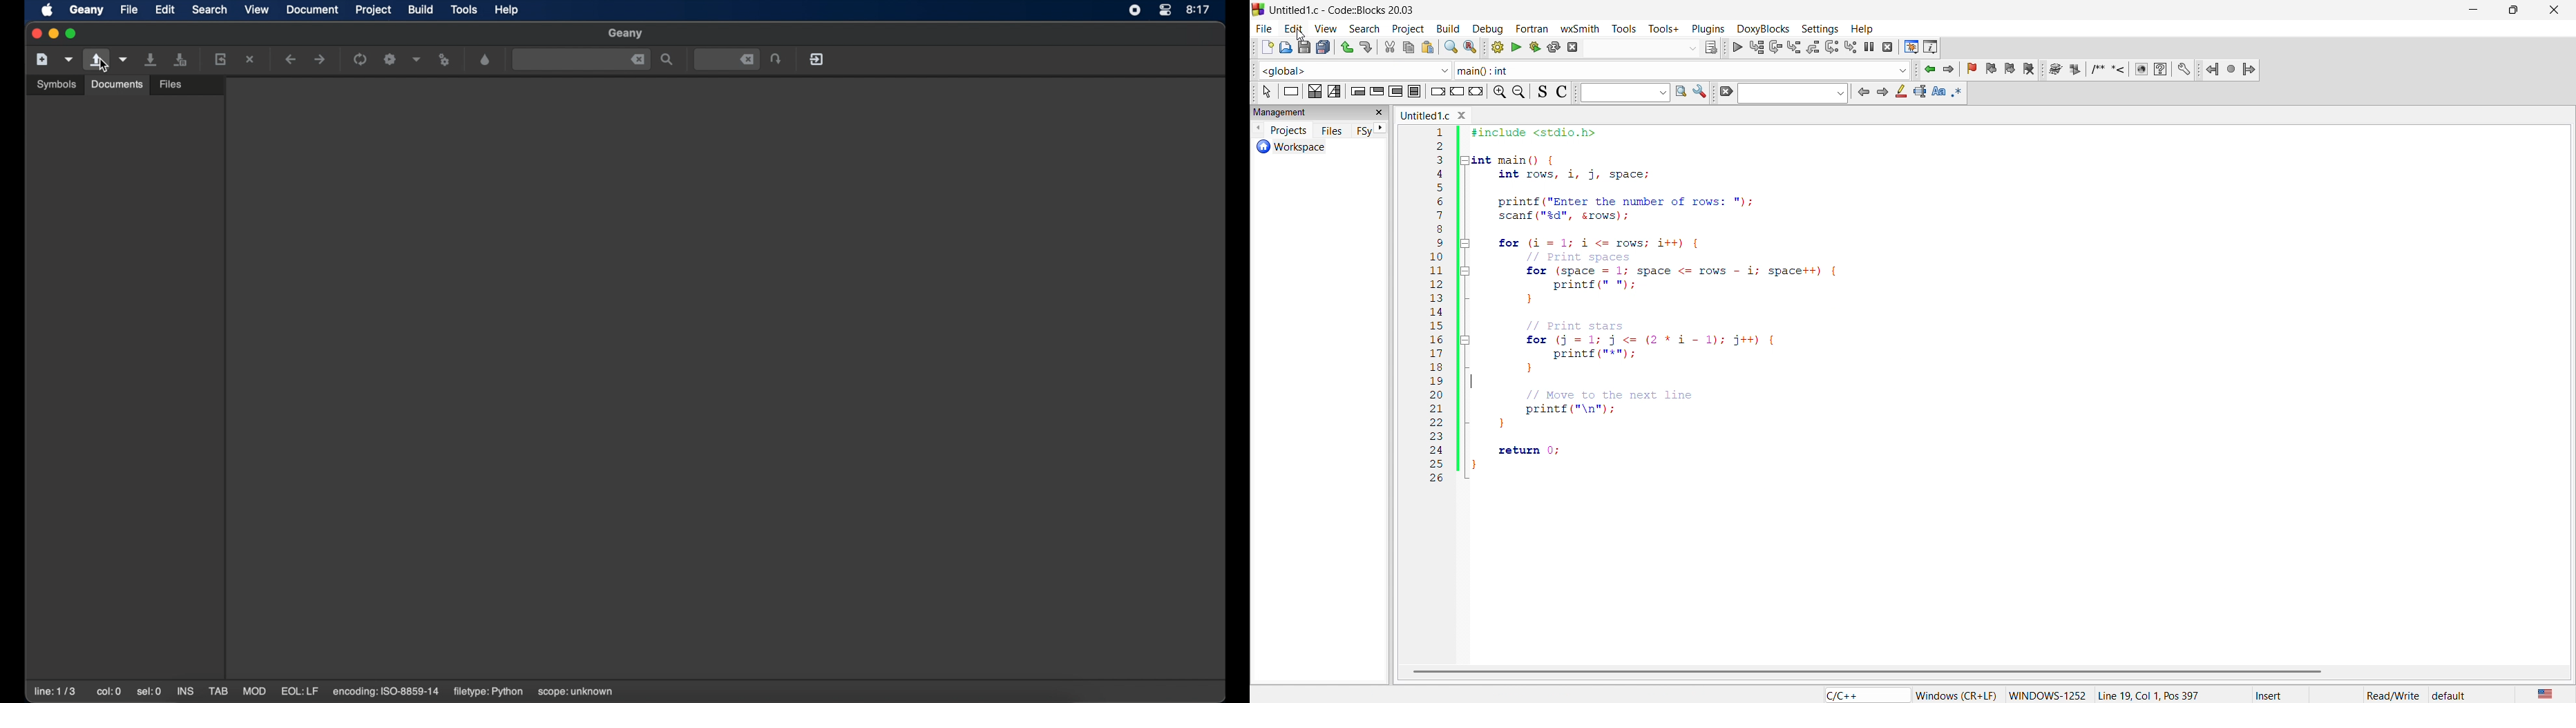 Image resolution: width=2576 pixels, height=728 pixels. What do you see at coordinates (1794, 47) in the screenshot?
I see `step into` at bounding box center [1794, 47].